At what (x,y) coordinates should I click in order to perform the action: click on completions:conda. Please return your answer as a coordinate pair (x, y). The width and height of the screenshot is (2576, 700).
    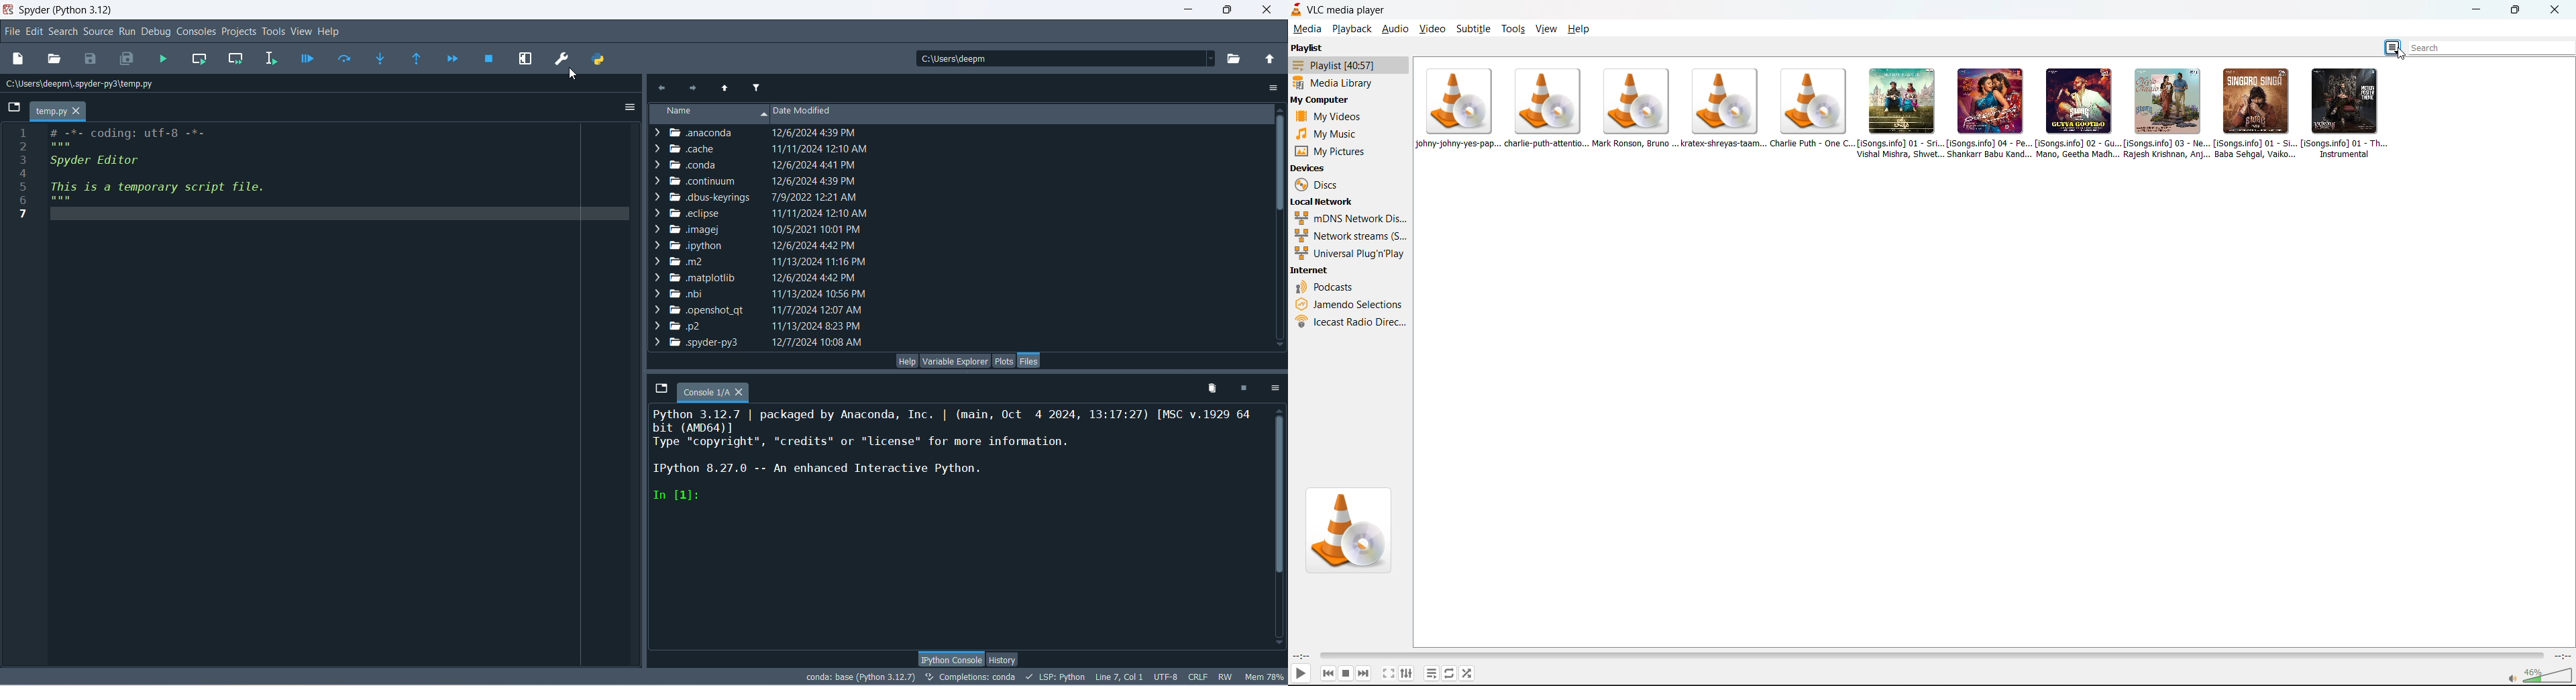
    Looking at the image, I should click on (971, 677).